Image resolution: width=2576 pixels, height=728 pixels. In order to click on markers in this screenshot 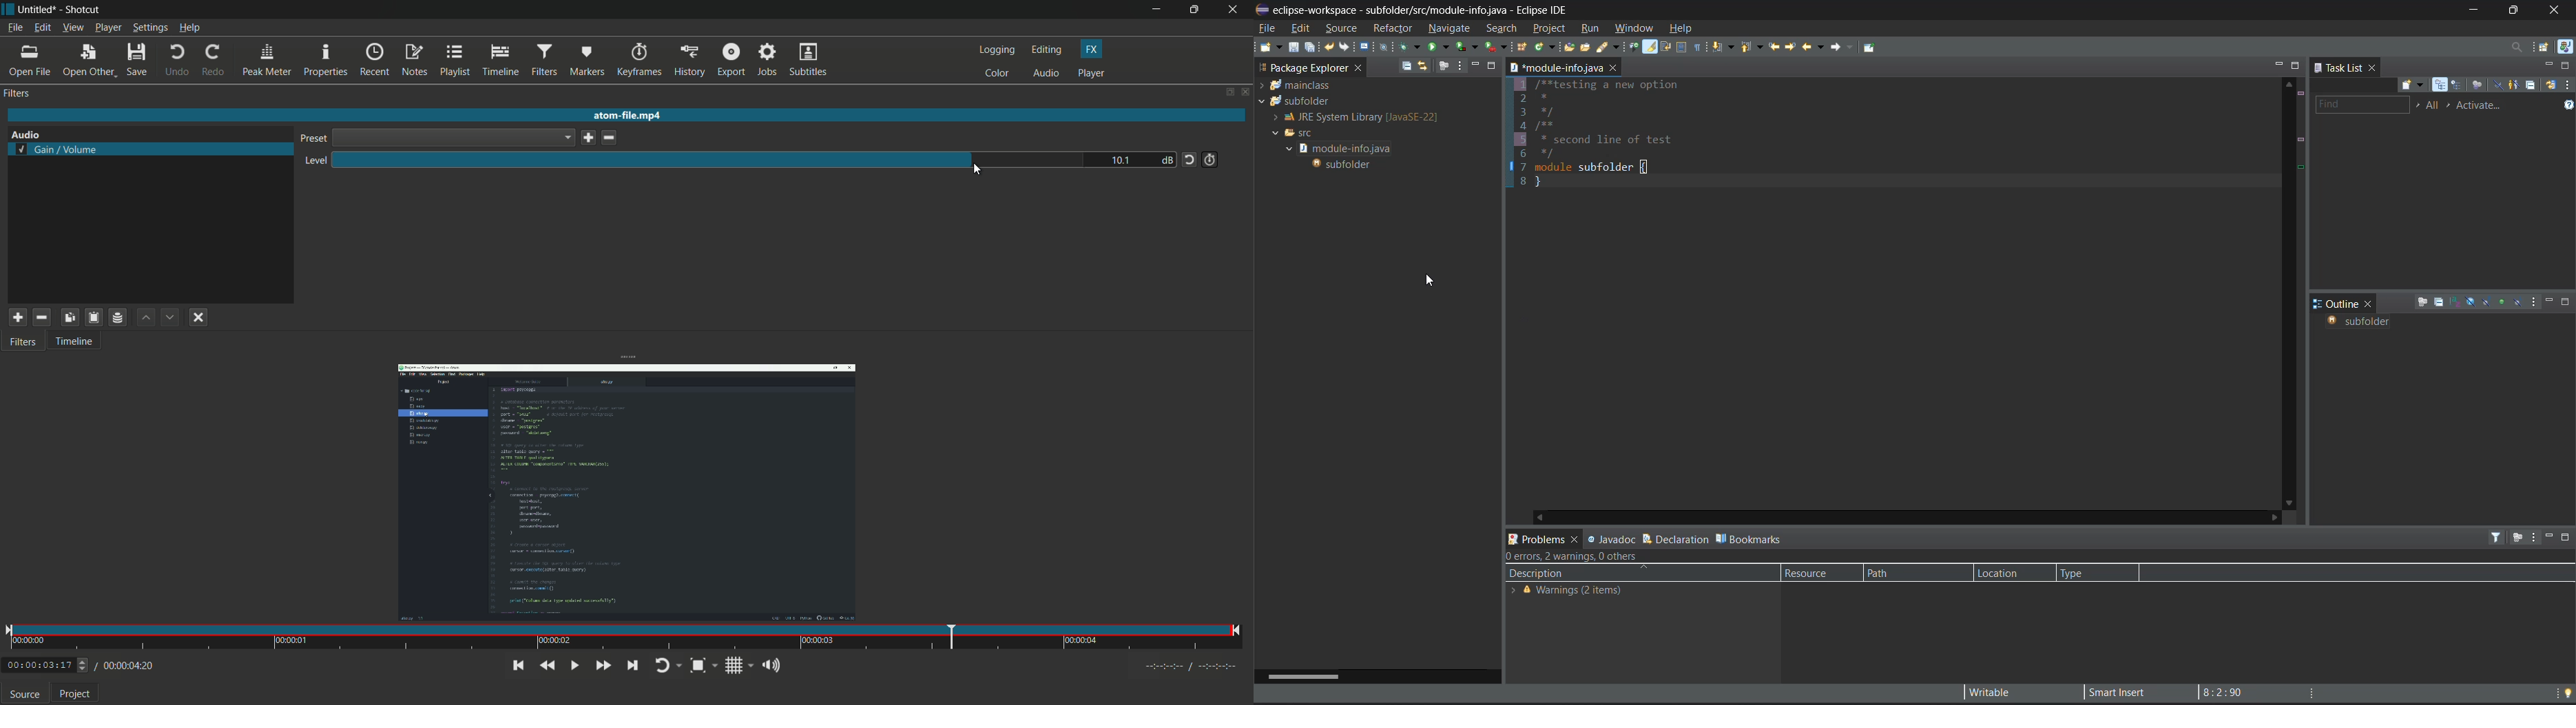, I will do `click(586, 61)`.